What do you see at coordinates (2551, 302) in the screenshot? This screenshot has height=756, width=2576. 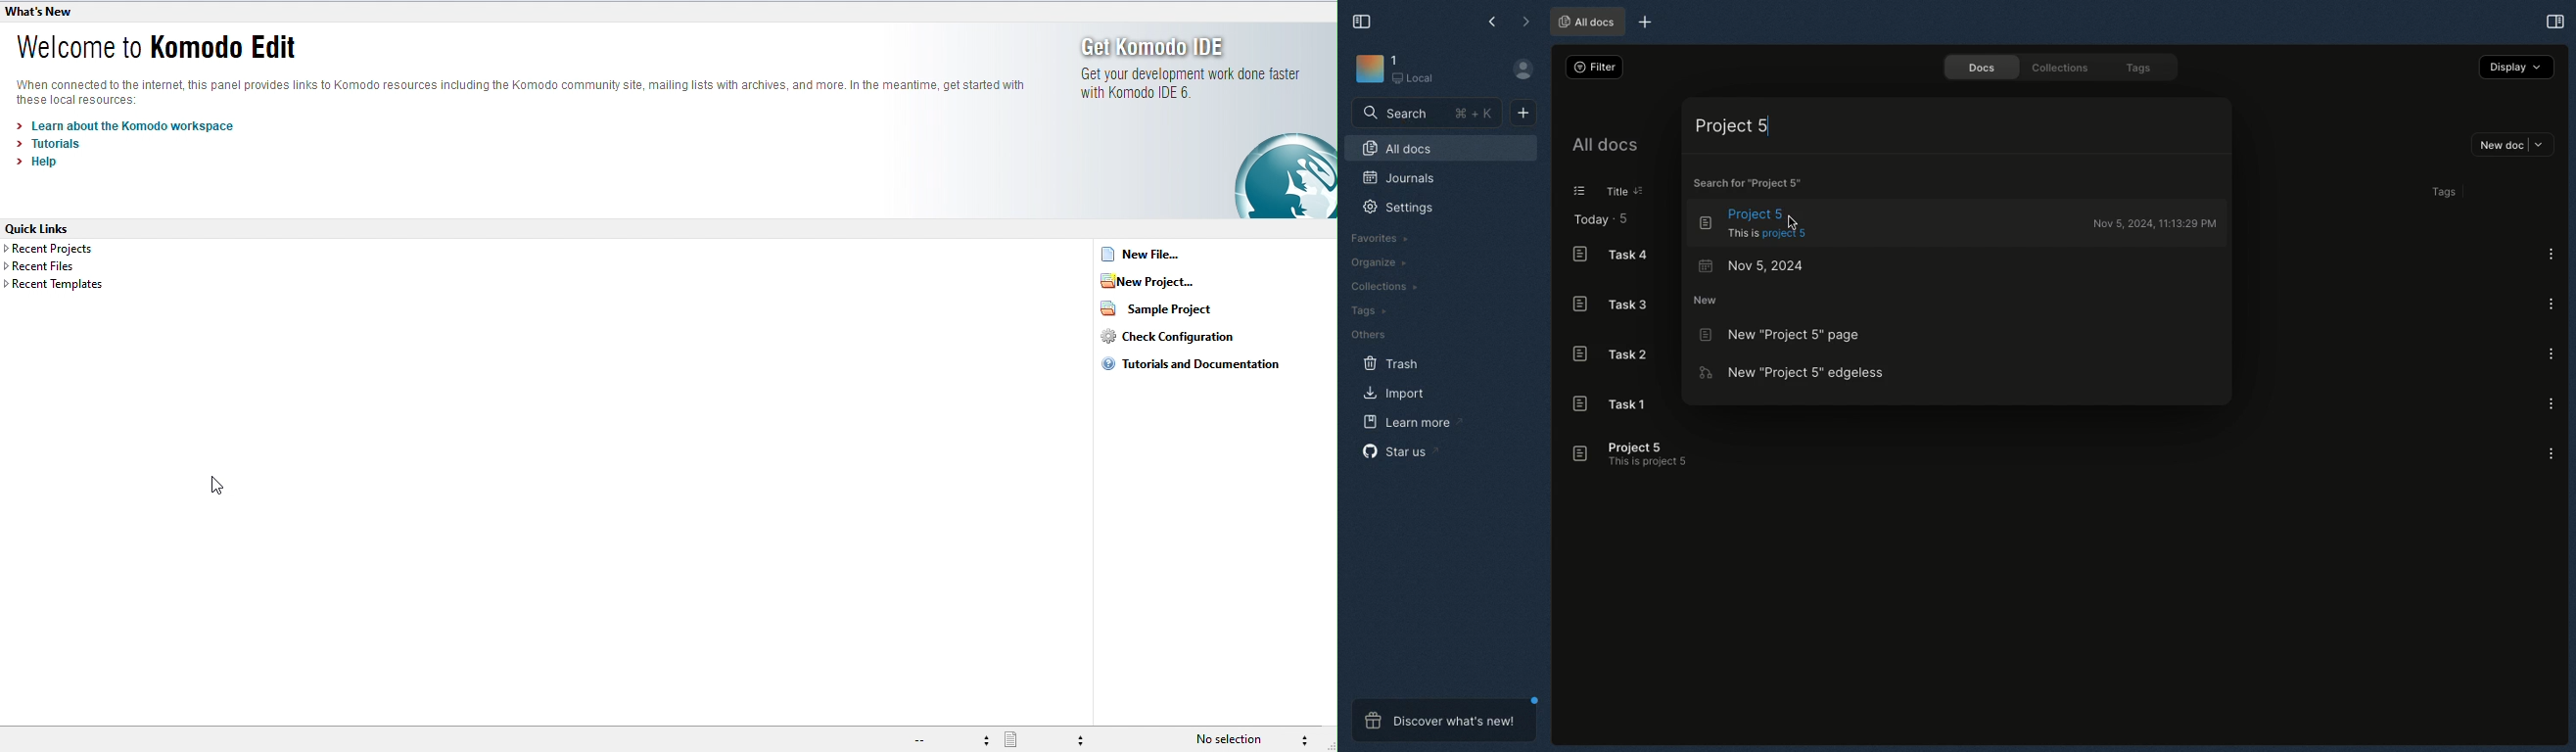 I see `Options` at bounding box center [2551, 302].